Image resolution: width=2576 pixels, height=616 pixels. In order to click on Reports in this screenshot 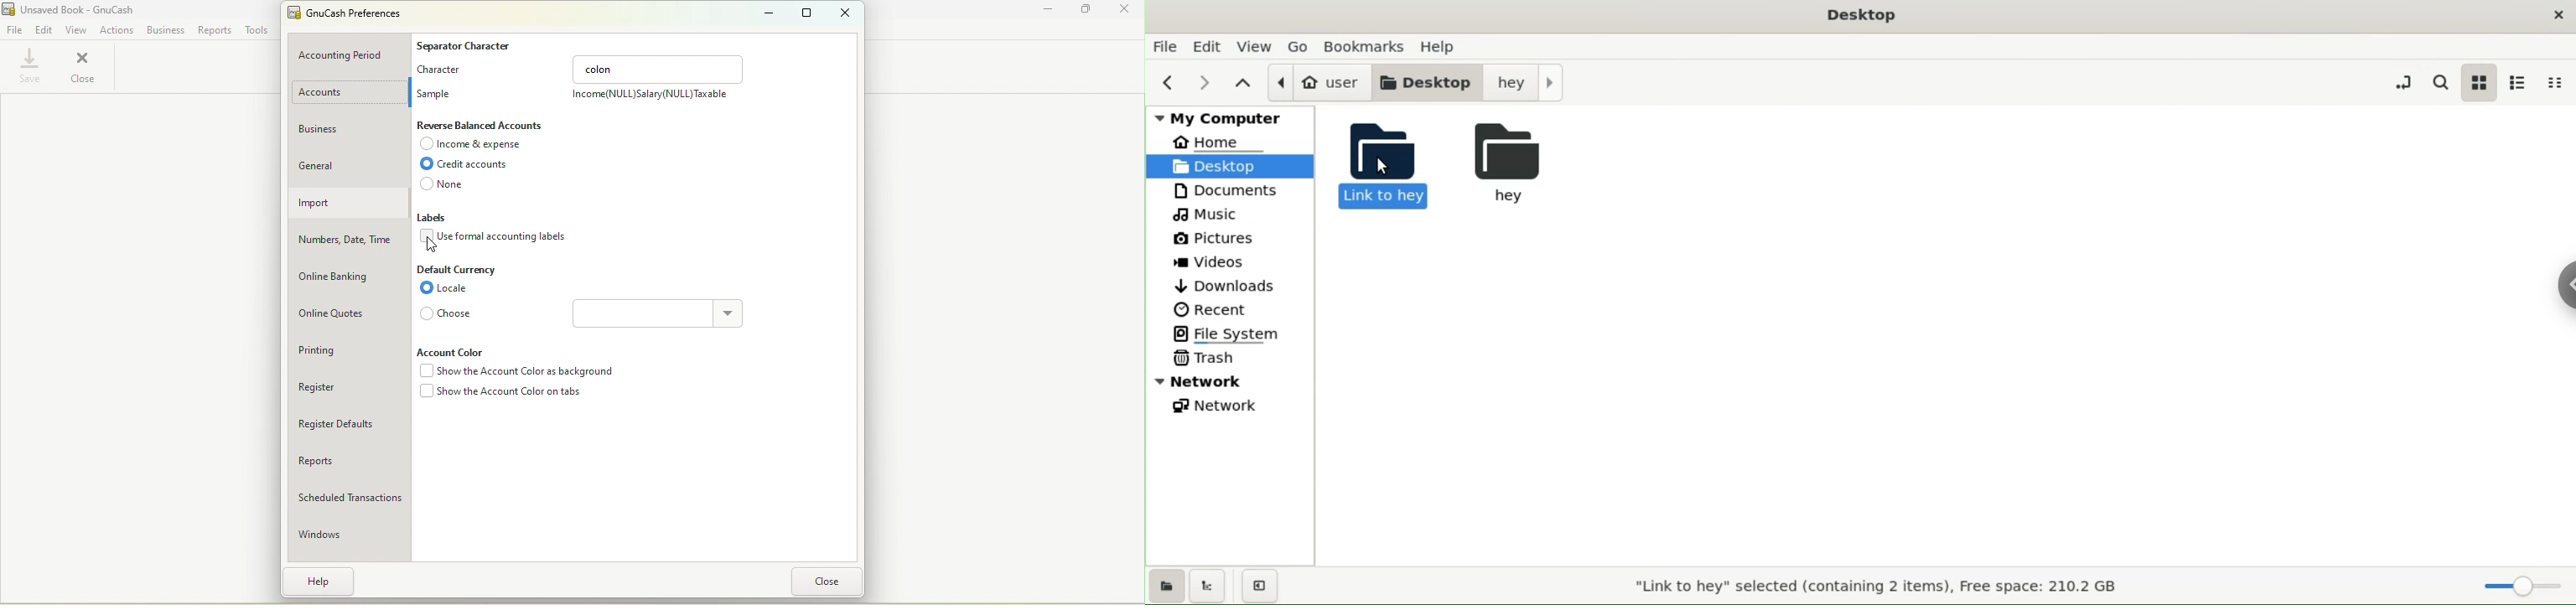, I will do `click(213, 31)`.